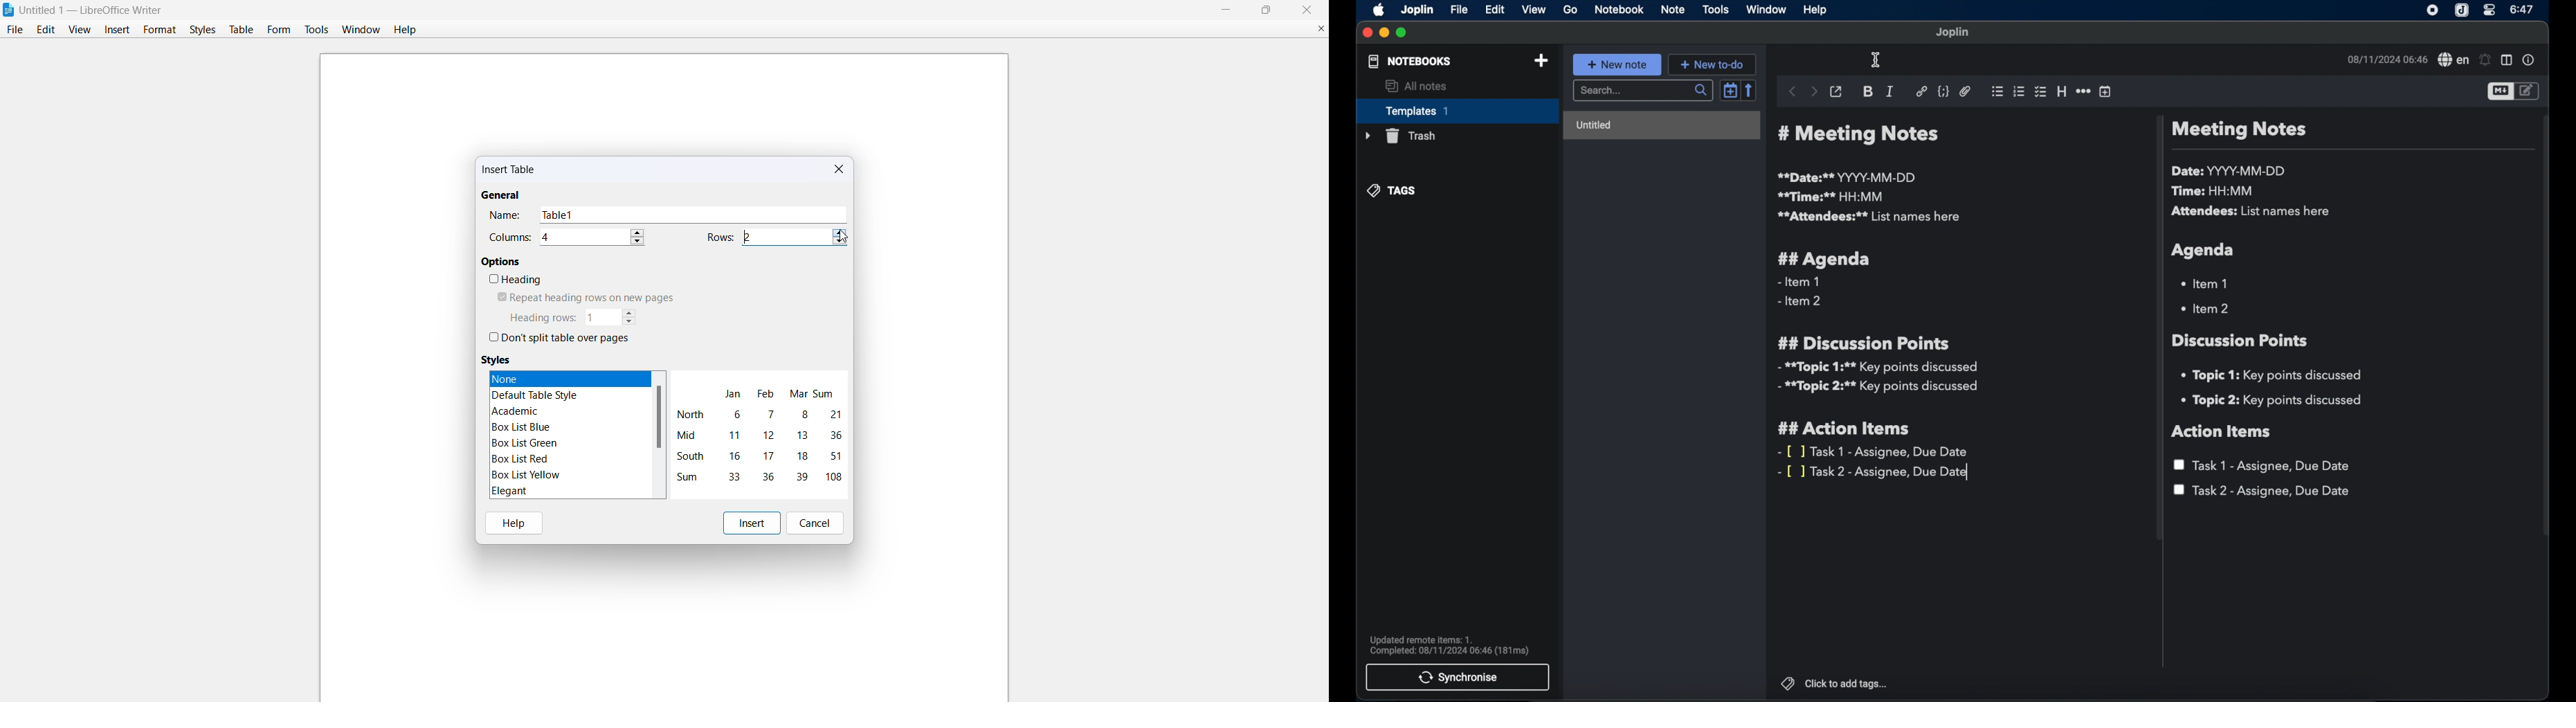 The height and width of the screenshot is (728, 2576). I want to click on toggle editor, so click(2528, 91).